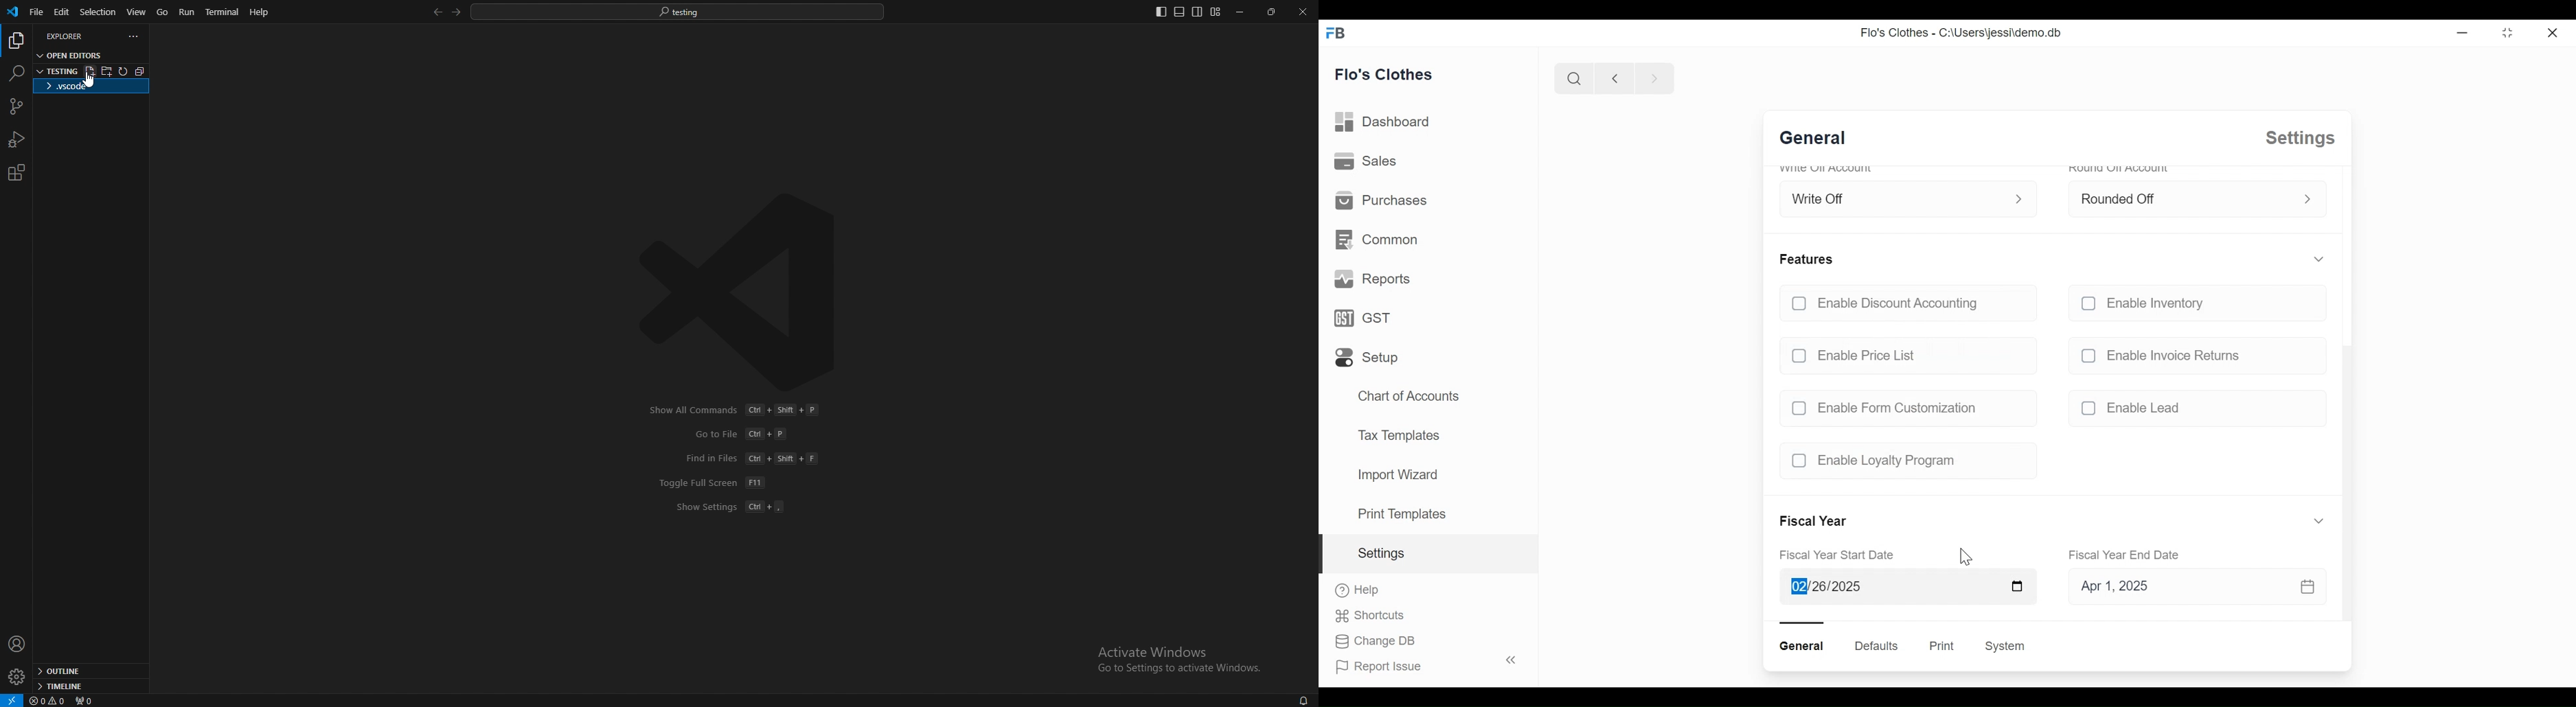 Image resolution: width=2576 pixels, height=728 pixels. I want to click on Apr 1, 2025, so click(2188, 589).